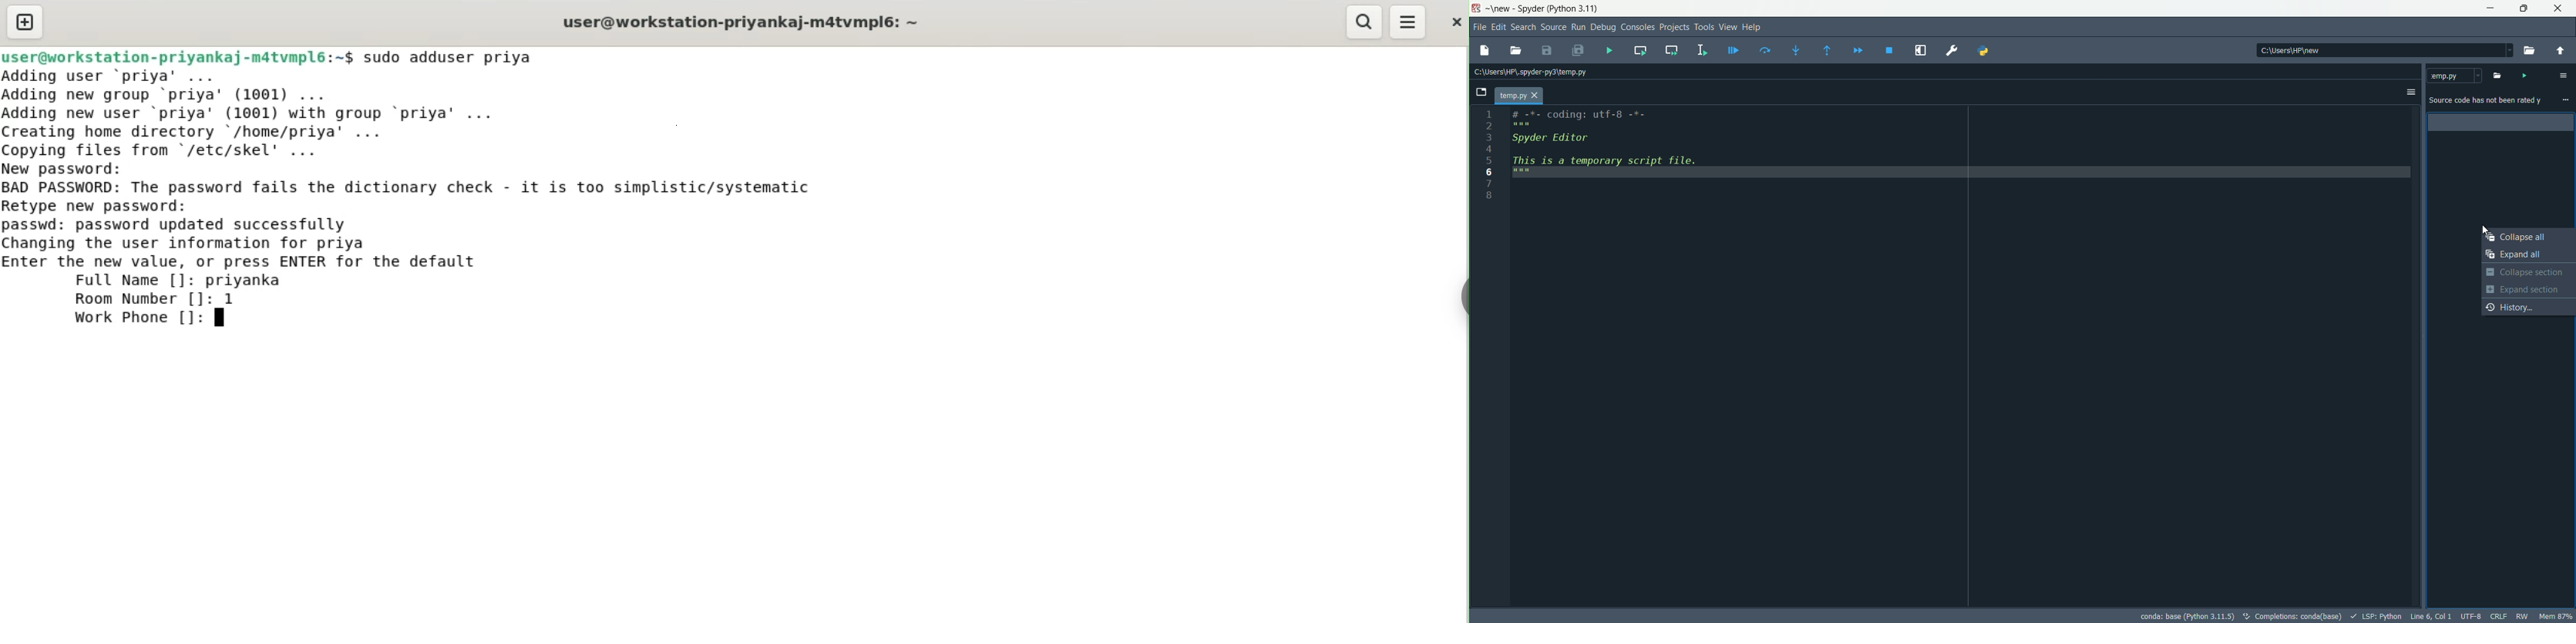  I want to click on maximize, so click(2526, 9).